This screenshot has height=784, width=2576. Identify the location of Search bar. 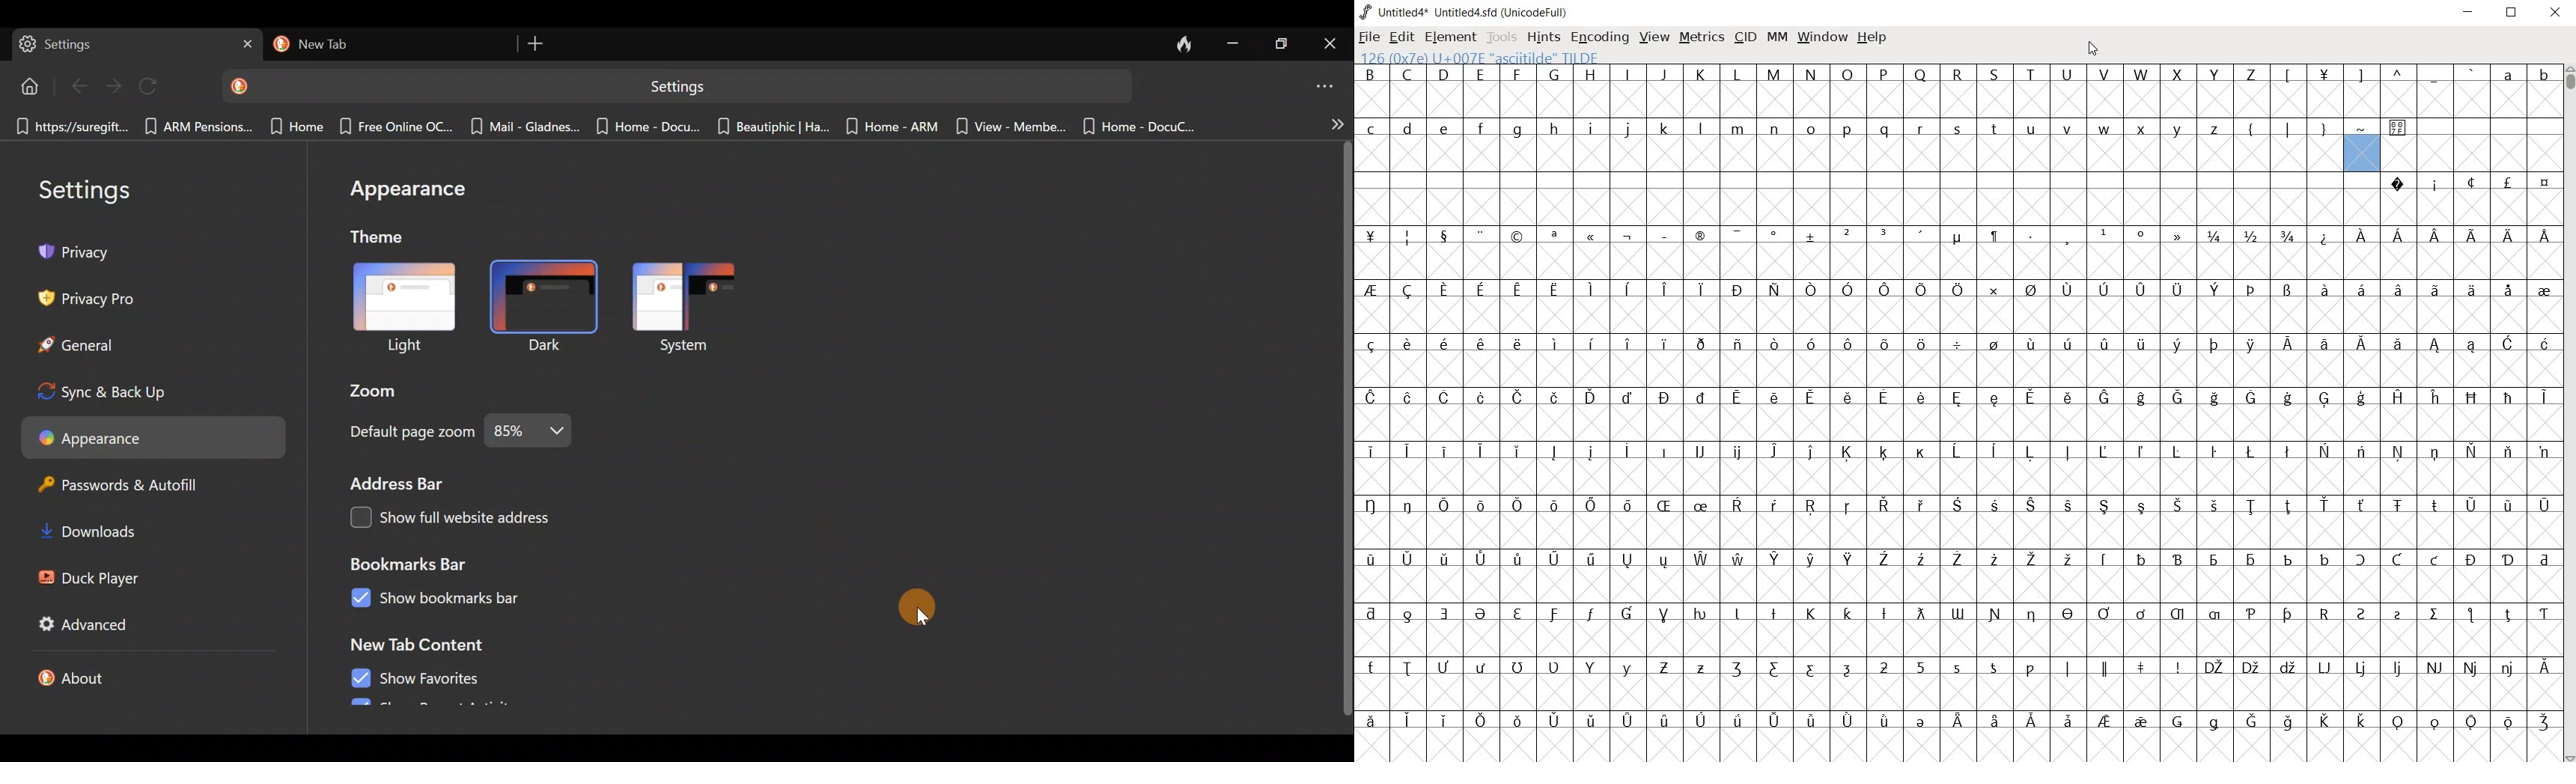
(713, 87).